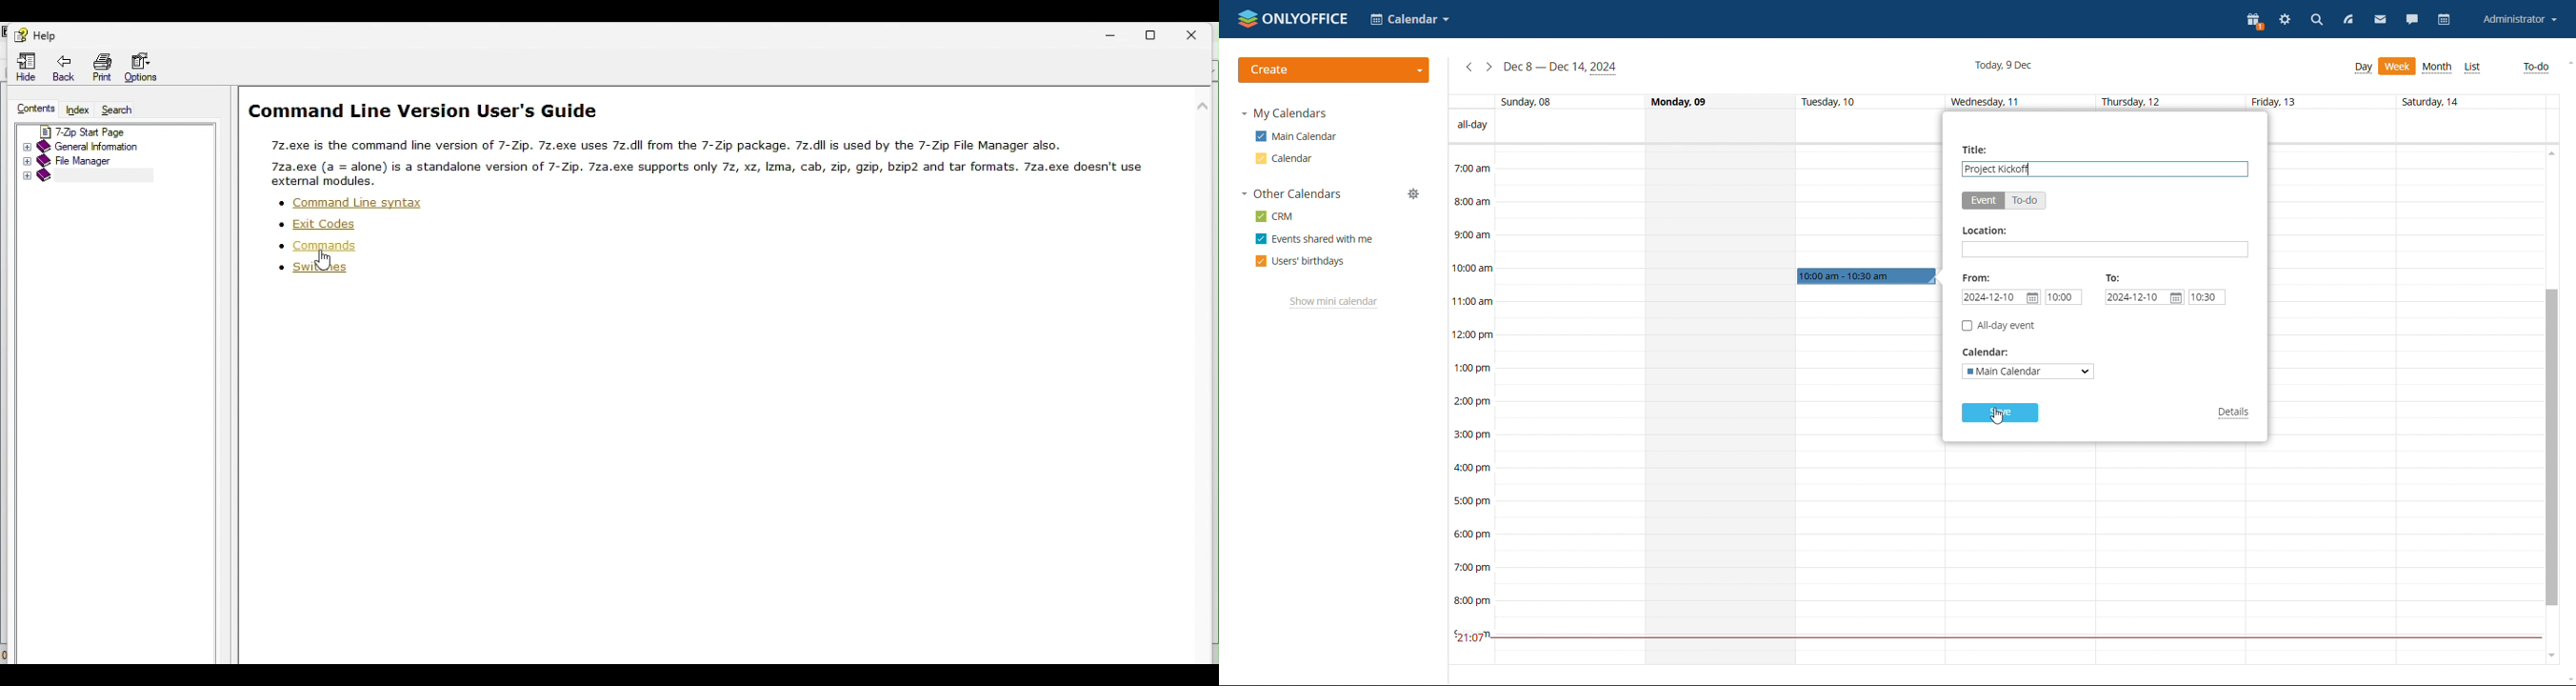 The width and height of the screenshot is (2576, 700). I want to click on to-do, so click(2538, 68).